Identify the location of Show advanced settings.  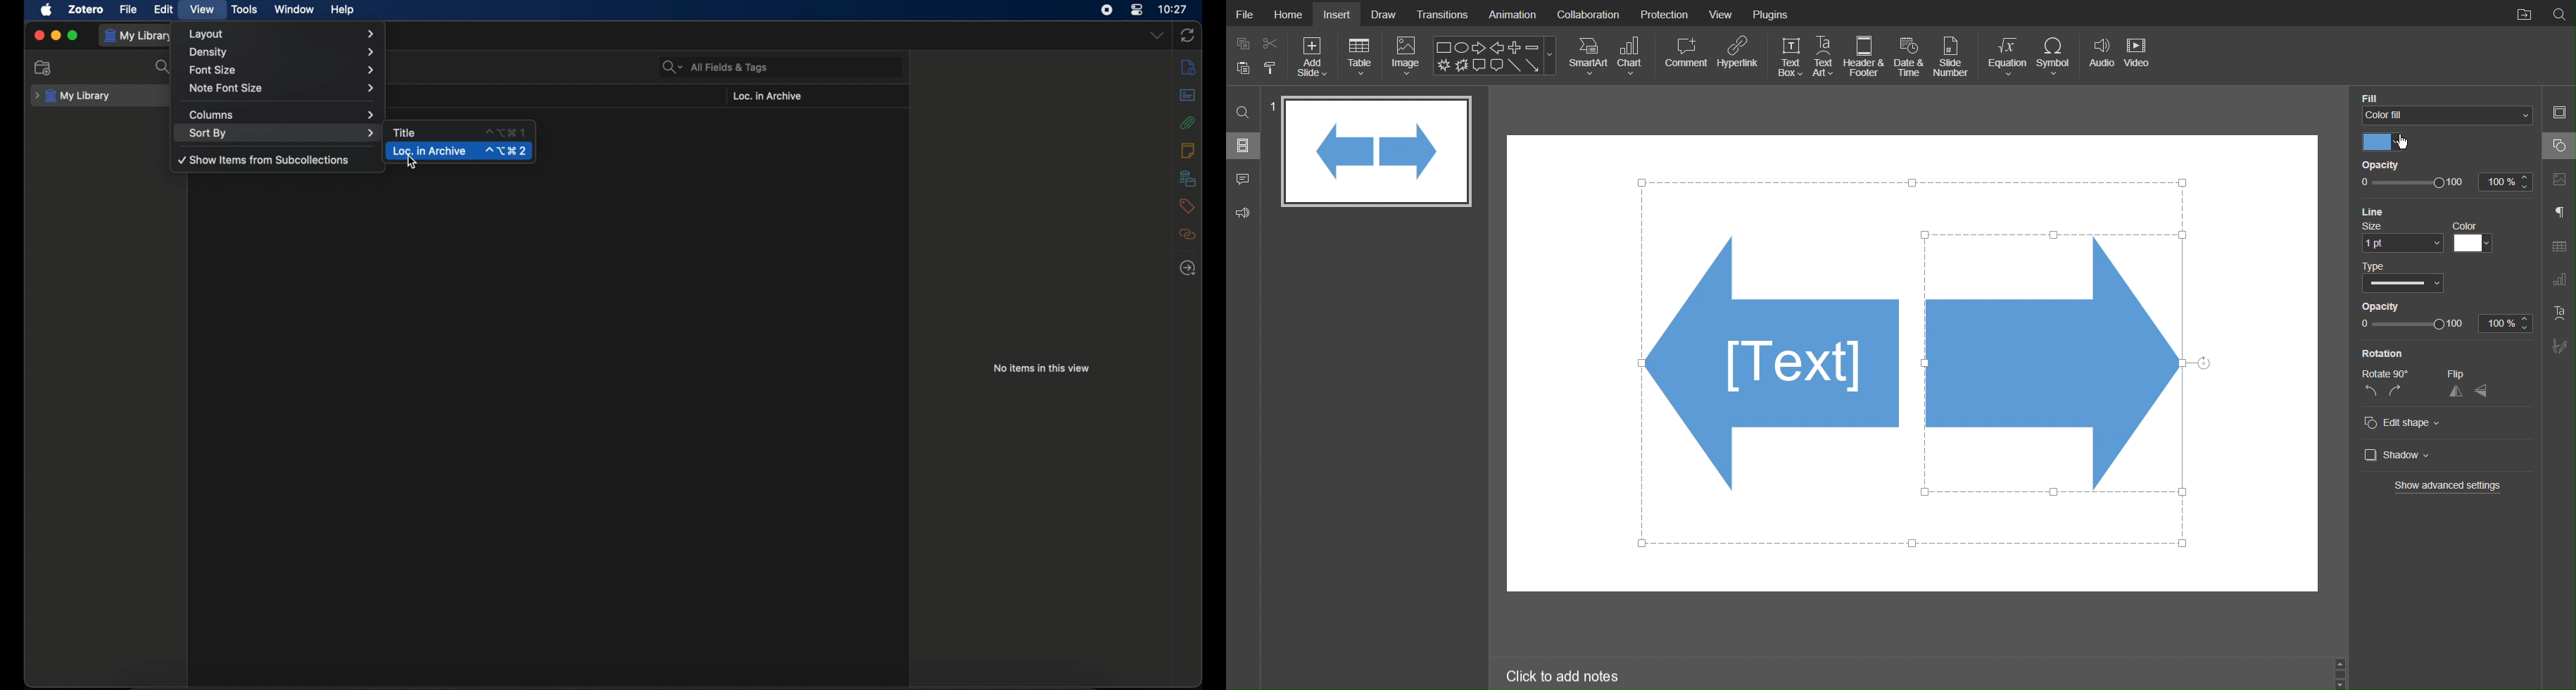
(2449, 487).